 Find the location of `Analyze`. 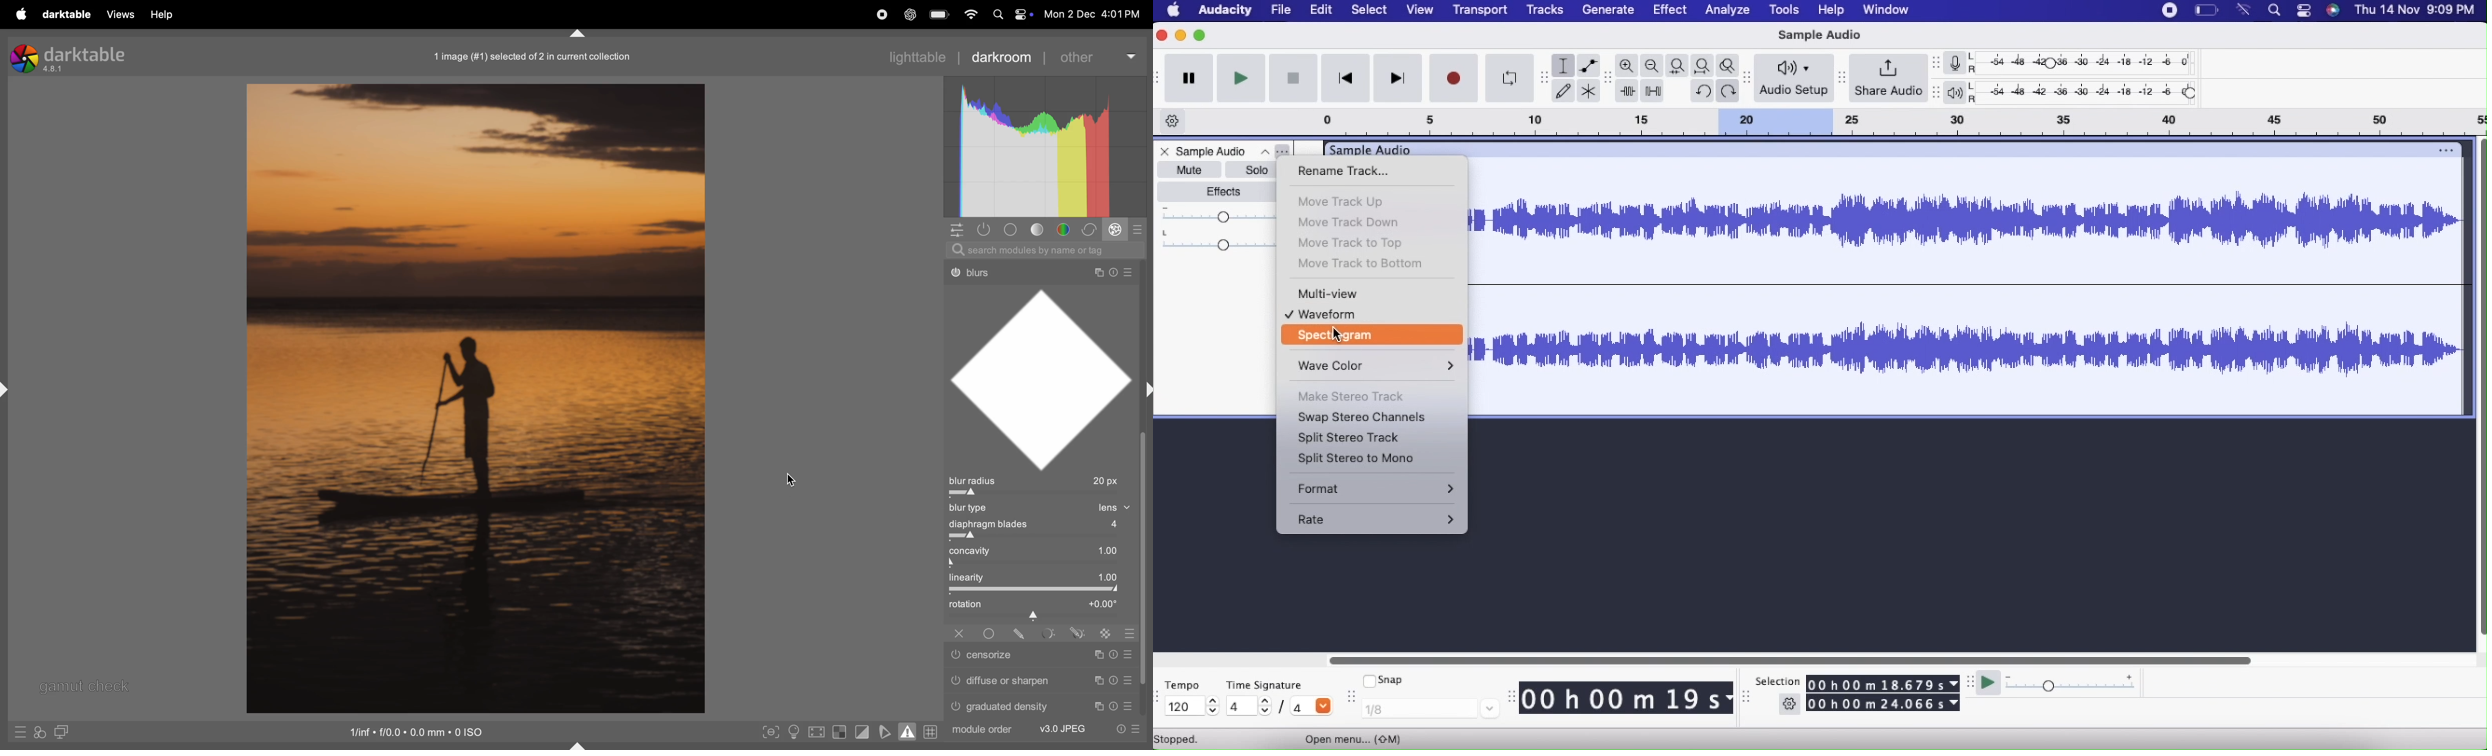

Analyze is located at coordinates (1726, 11).